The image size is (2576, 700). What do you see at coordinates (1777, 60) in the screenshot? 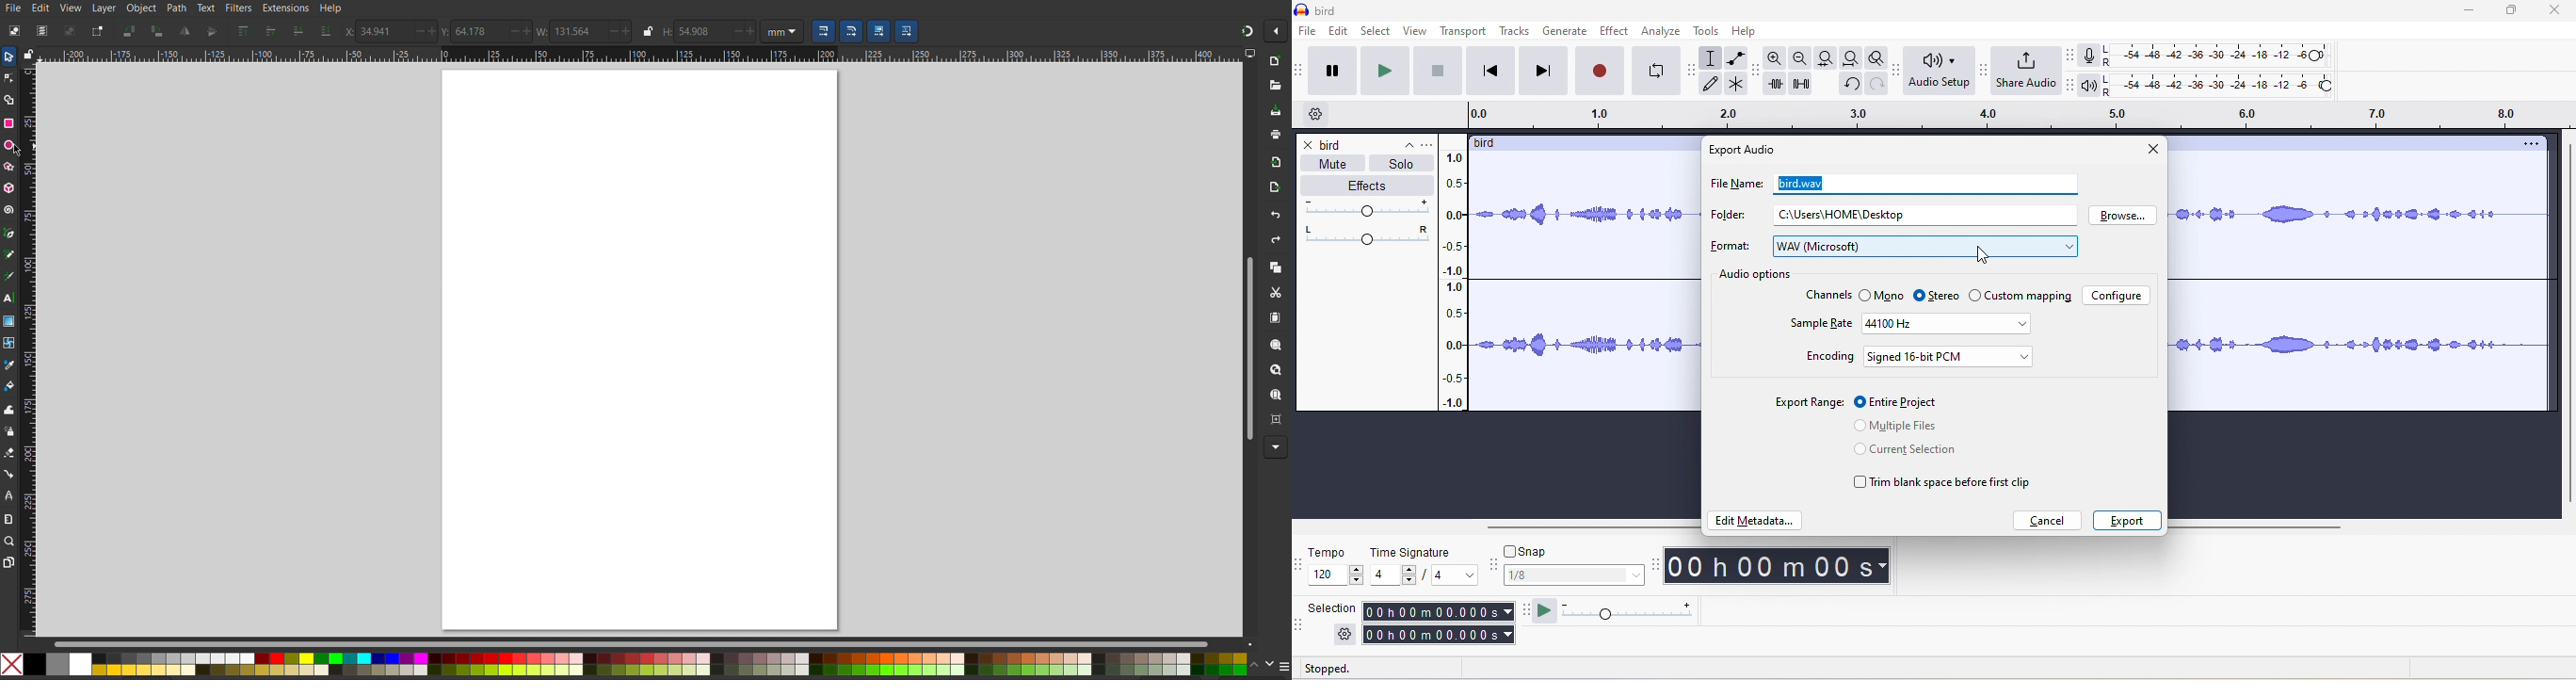
I see `zoom in` at bounding box center [1777, 60].